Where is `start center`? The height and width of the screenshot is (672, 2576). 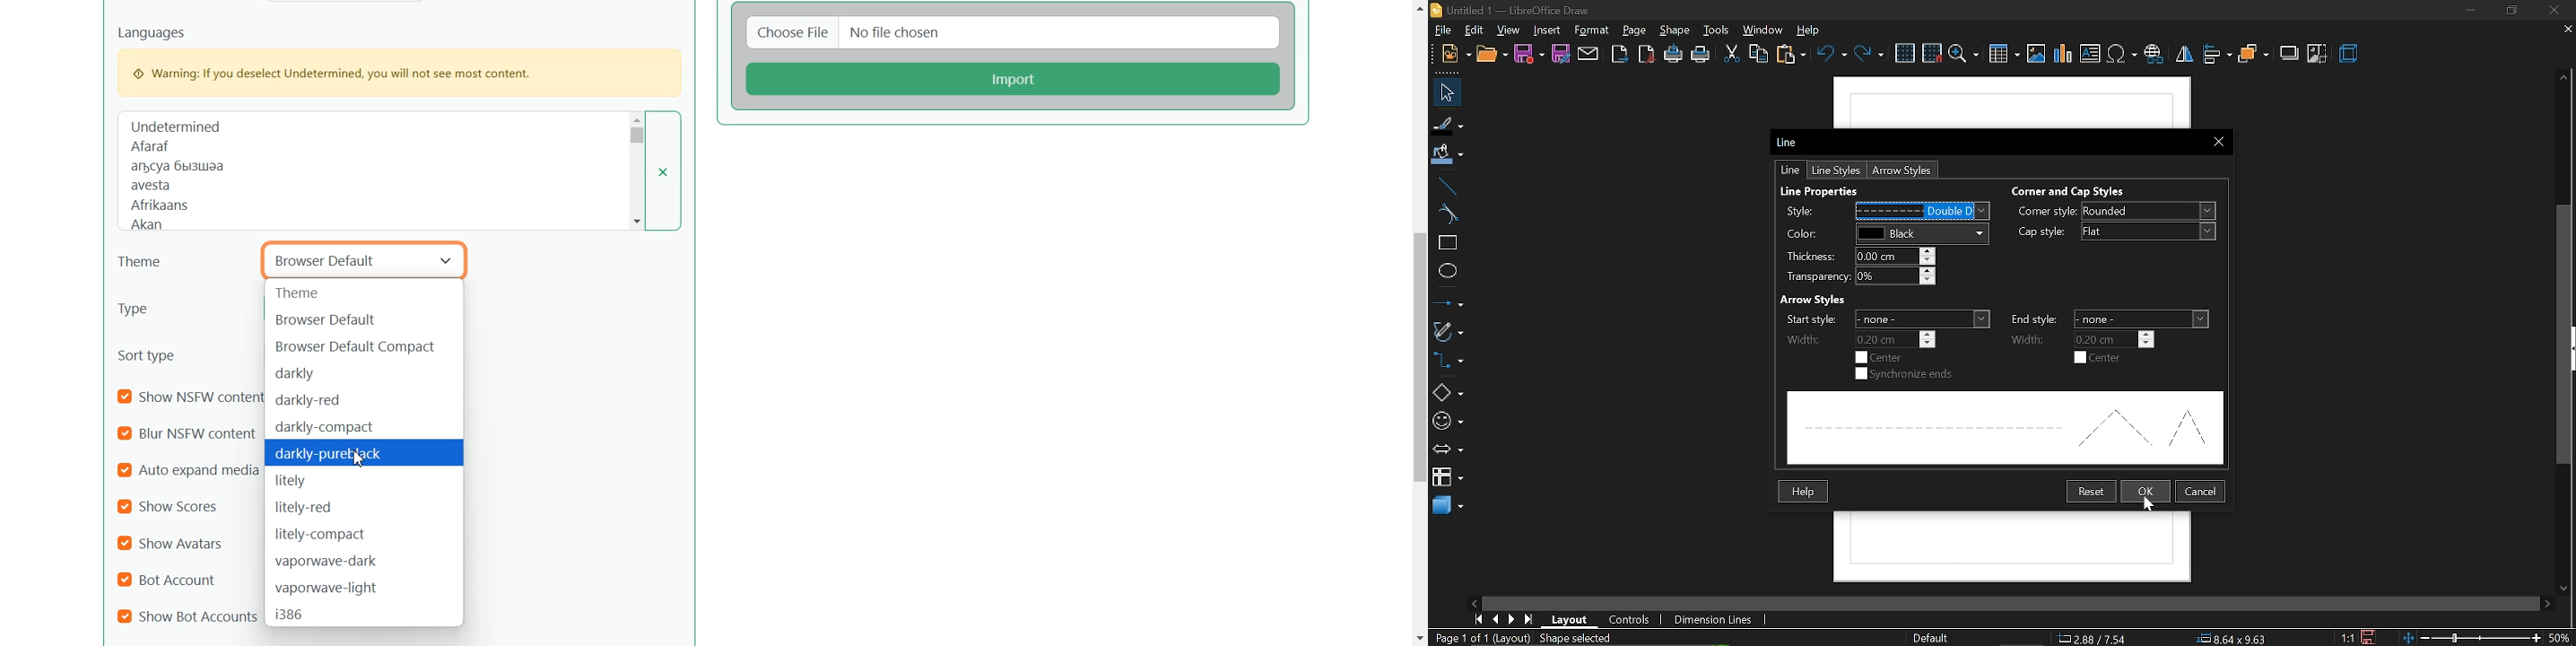 start center is located at coordinates (1879, 358).